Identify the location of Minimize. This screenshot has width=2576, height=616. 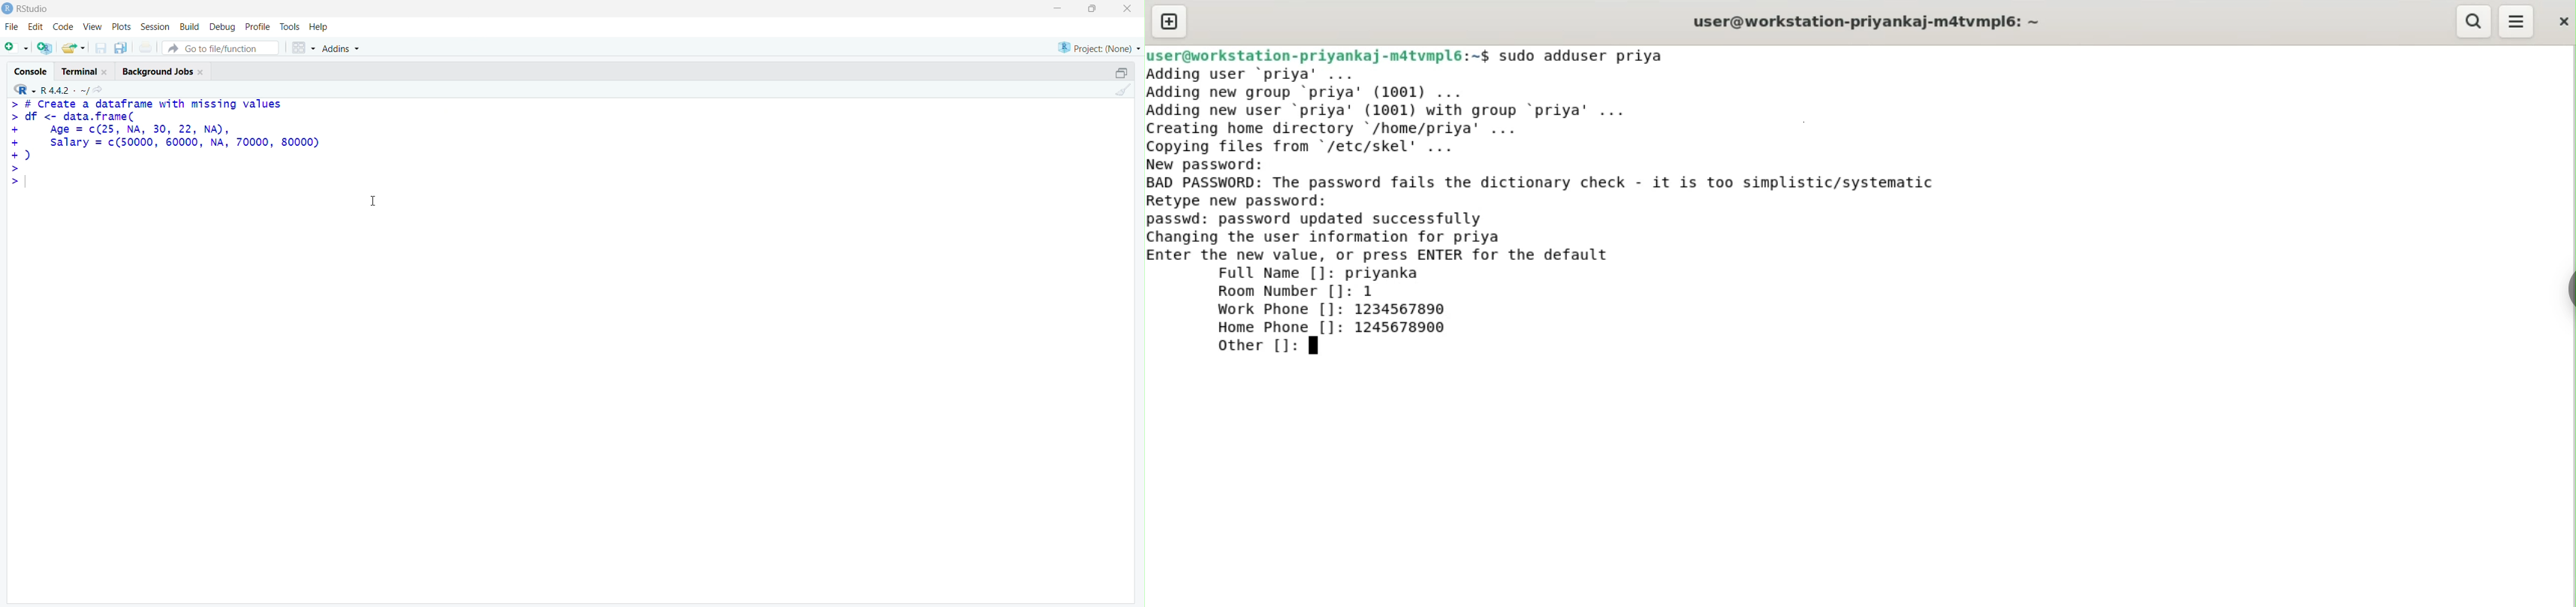
(1056, 8).